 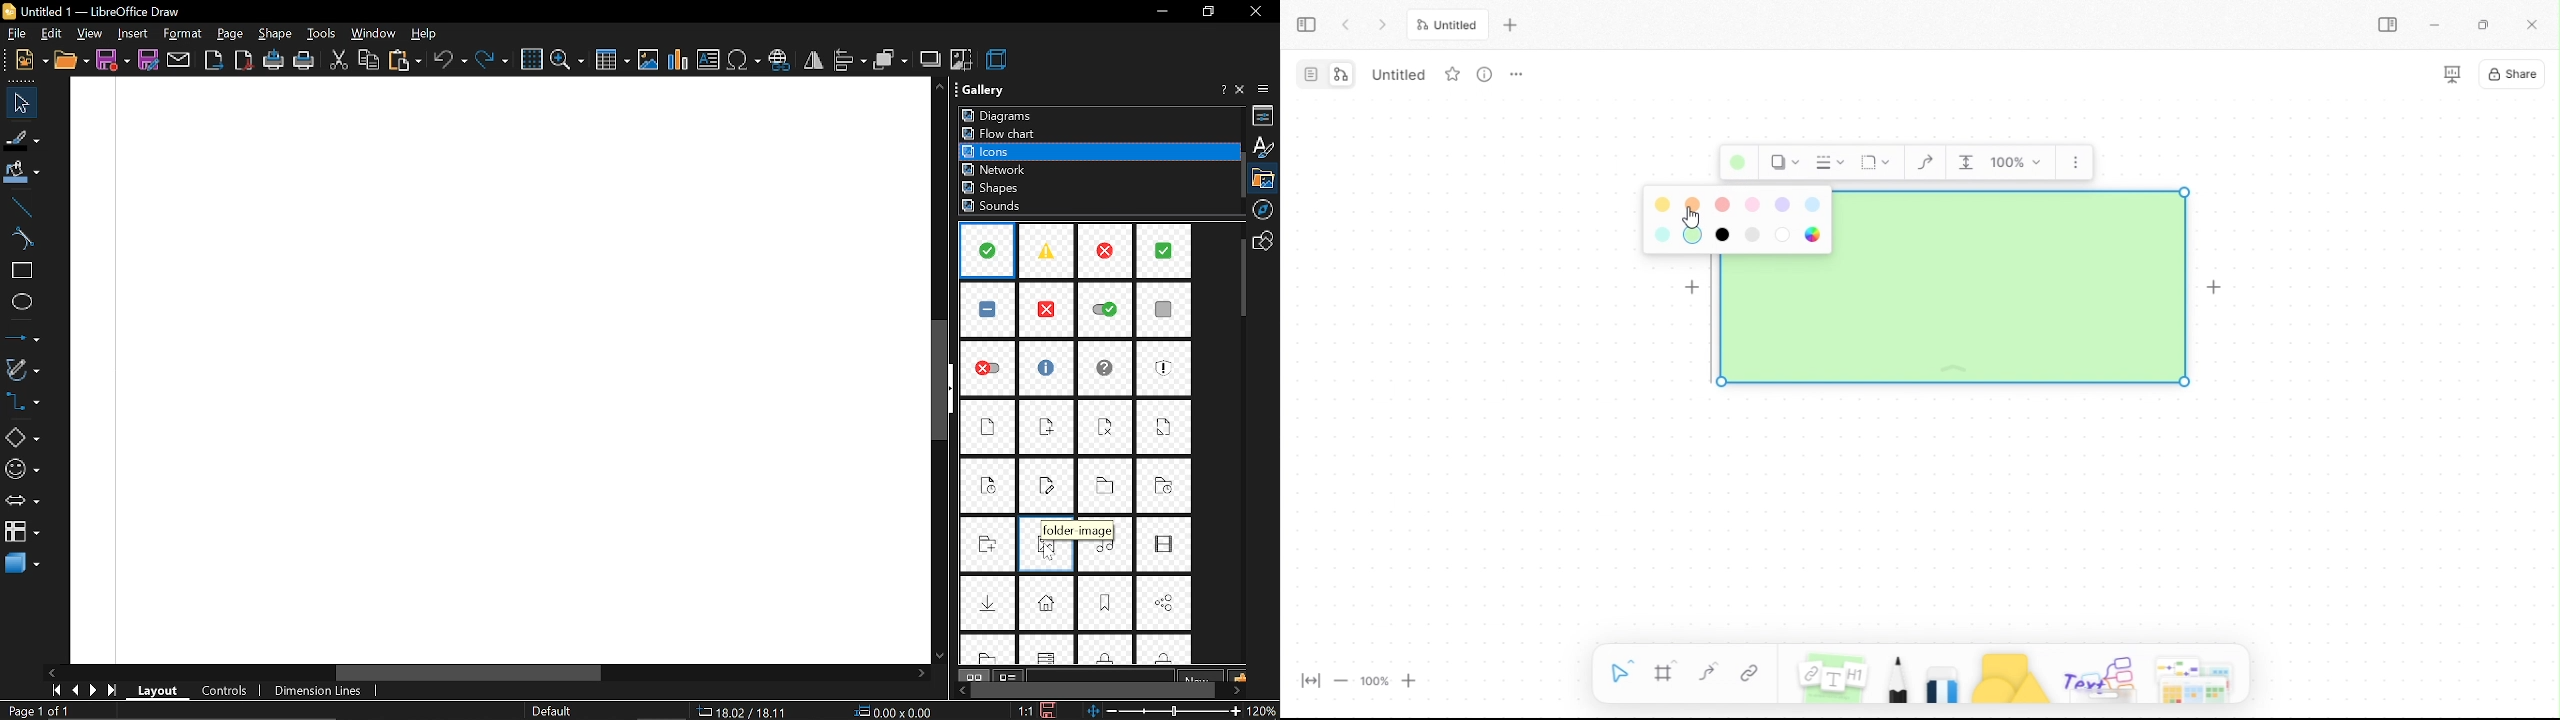 What do you see at coordinates (1164, 11) in the screenshot?
I see `minimize` at bounding box center [1164, 11].